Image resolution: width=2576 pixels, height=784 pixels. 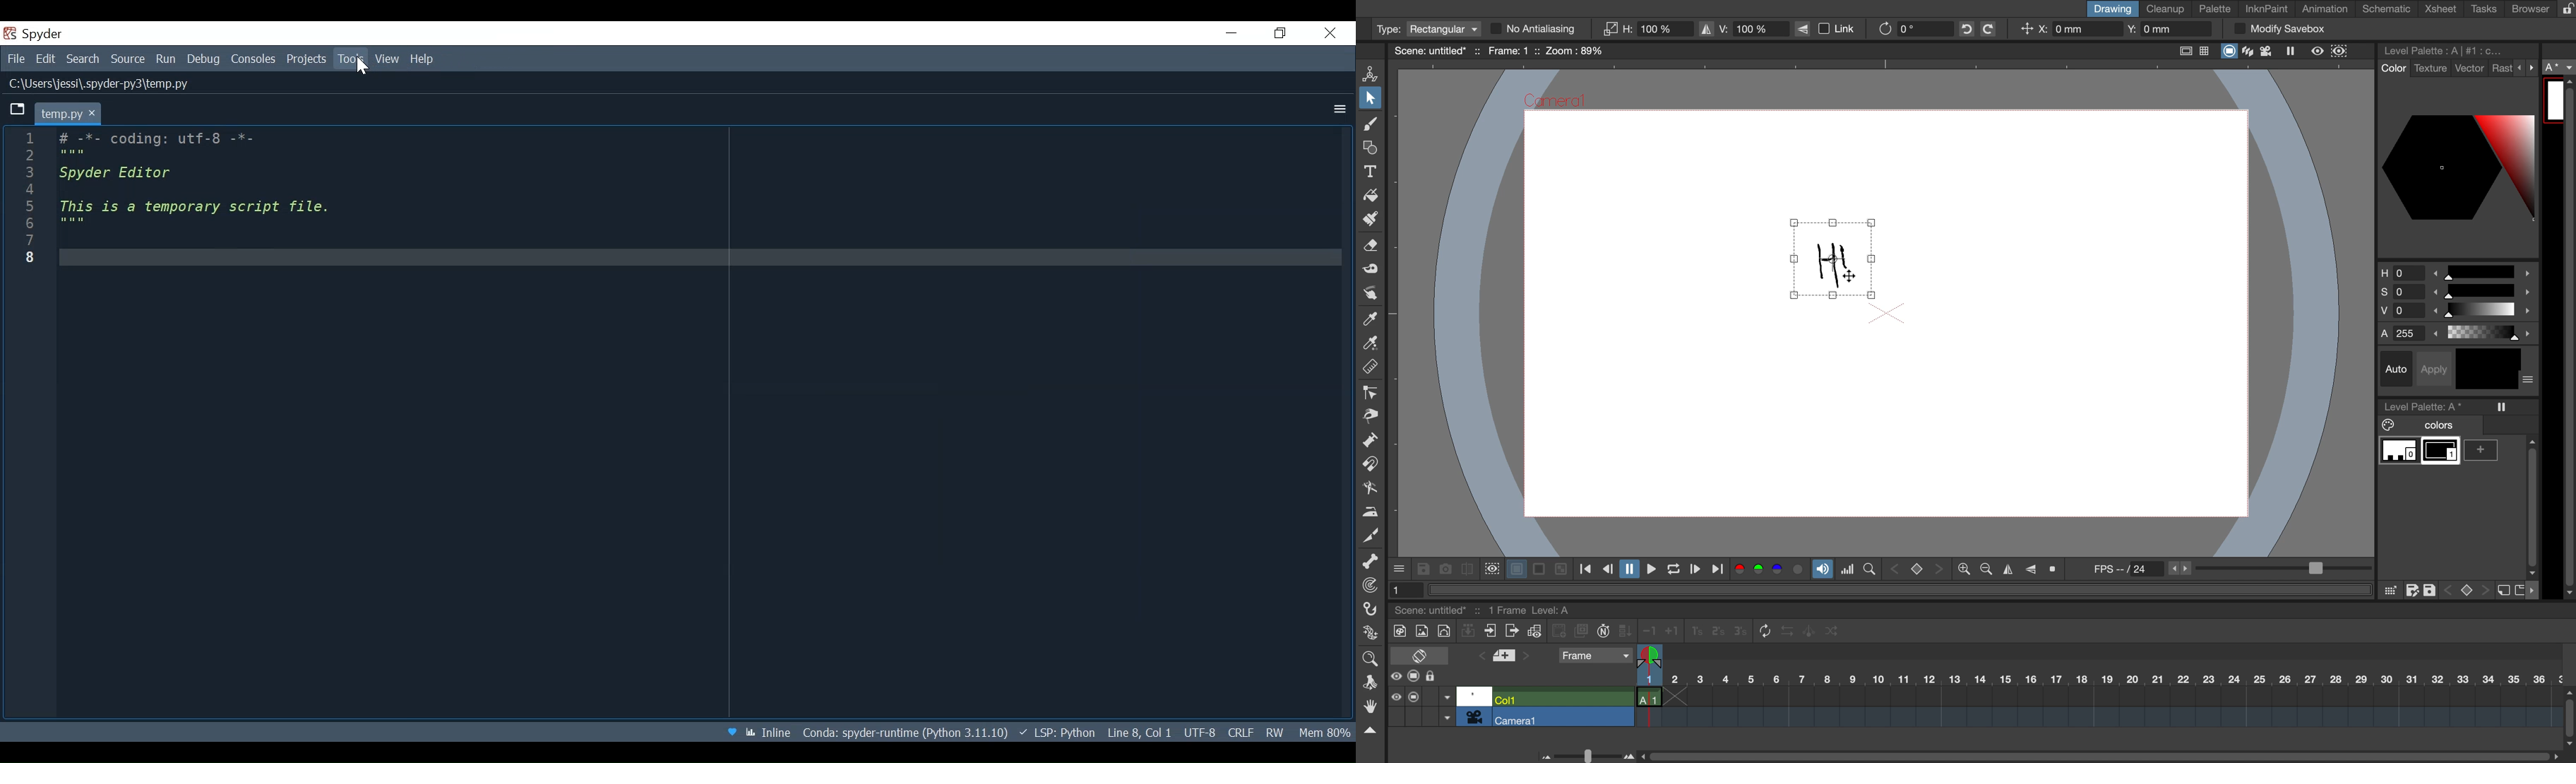 I want to click on new vector level, so click(x=1444, y=630).